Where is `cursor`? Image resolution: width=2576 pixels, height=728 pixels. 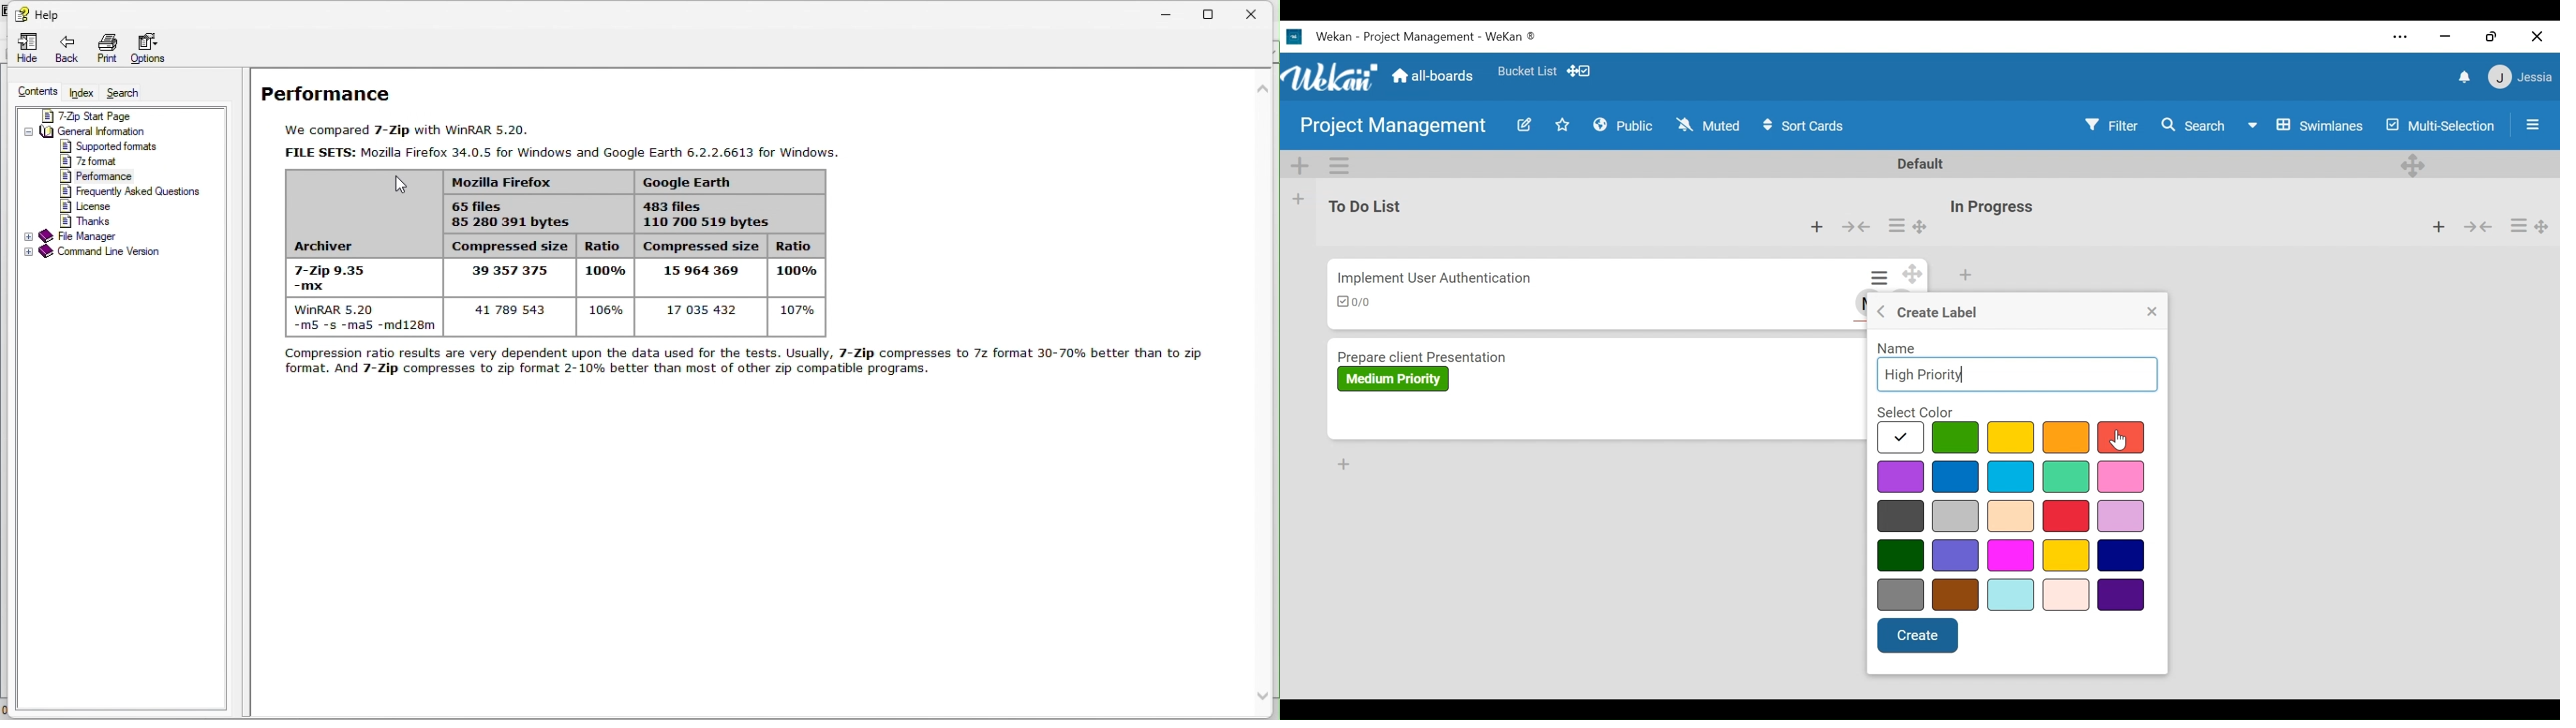
cursor is located at coordinates (2119, 441).